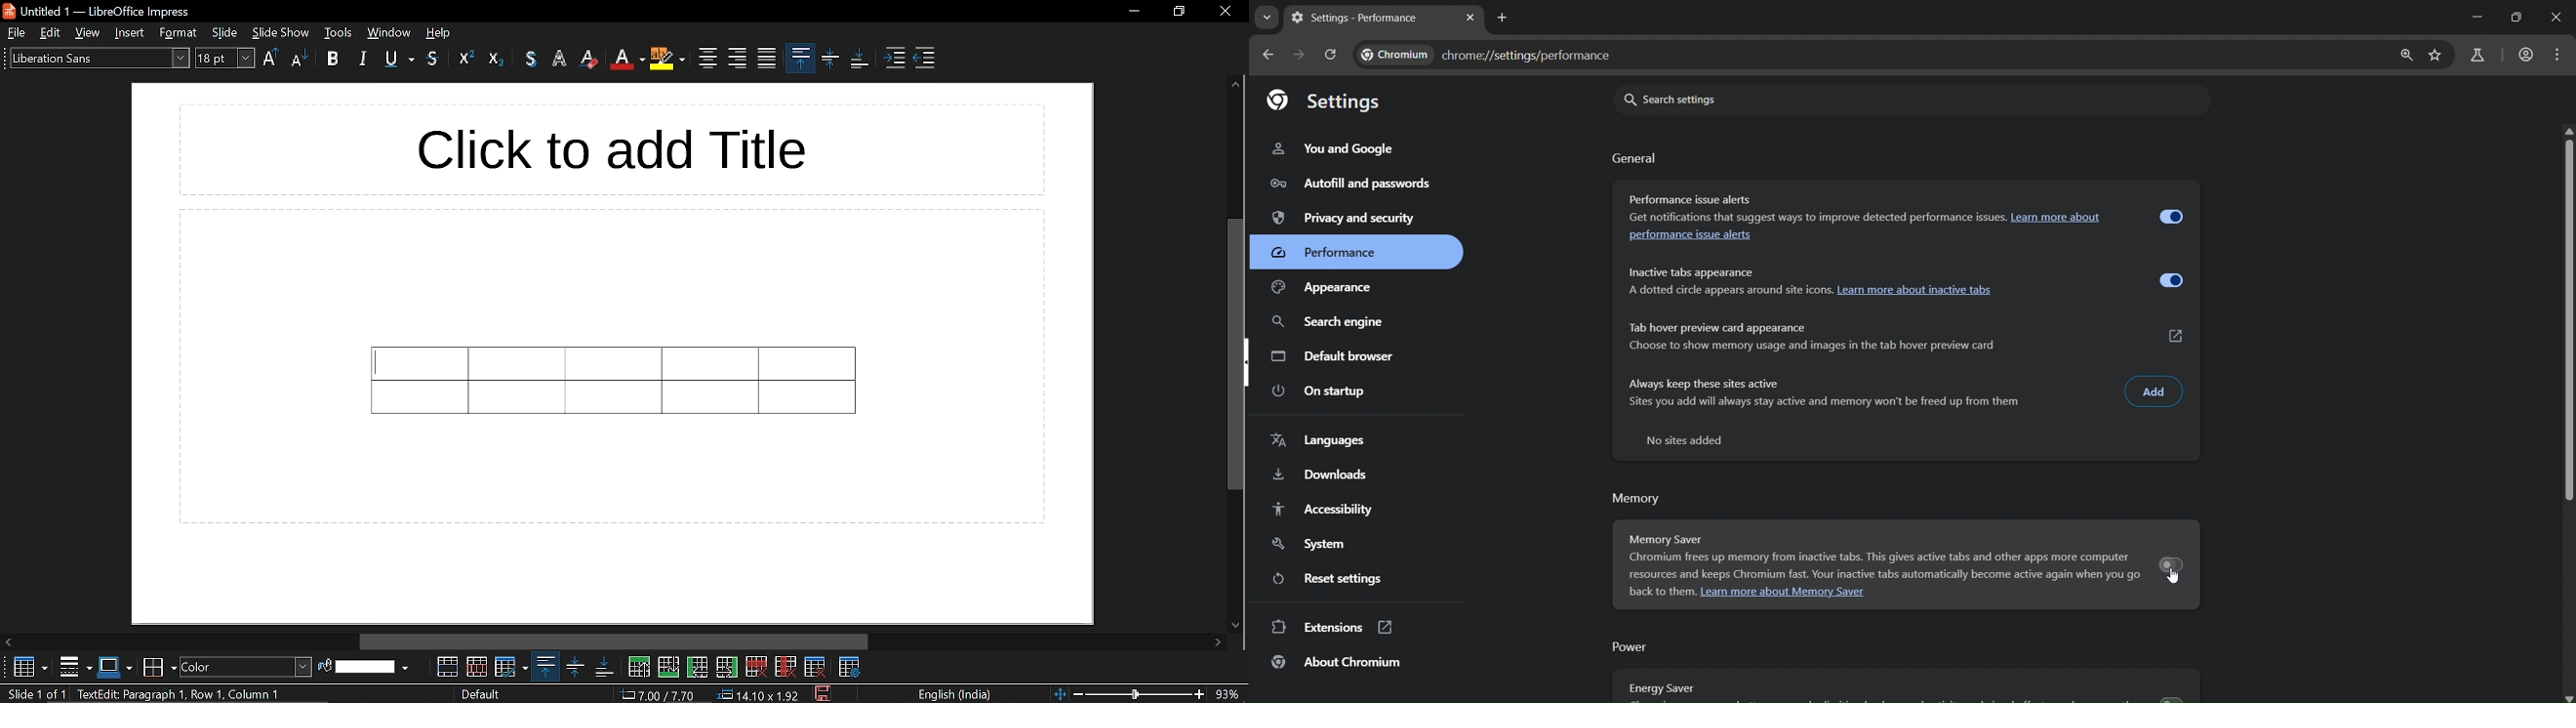 The image size is (2576, 728). I want to click on increase indent, so click(897, 58).